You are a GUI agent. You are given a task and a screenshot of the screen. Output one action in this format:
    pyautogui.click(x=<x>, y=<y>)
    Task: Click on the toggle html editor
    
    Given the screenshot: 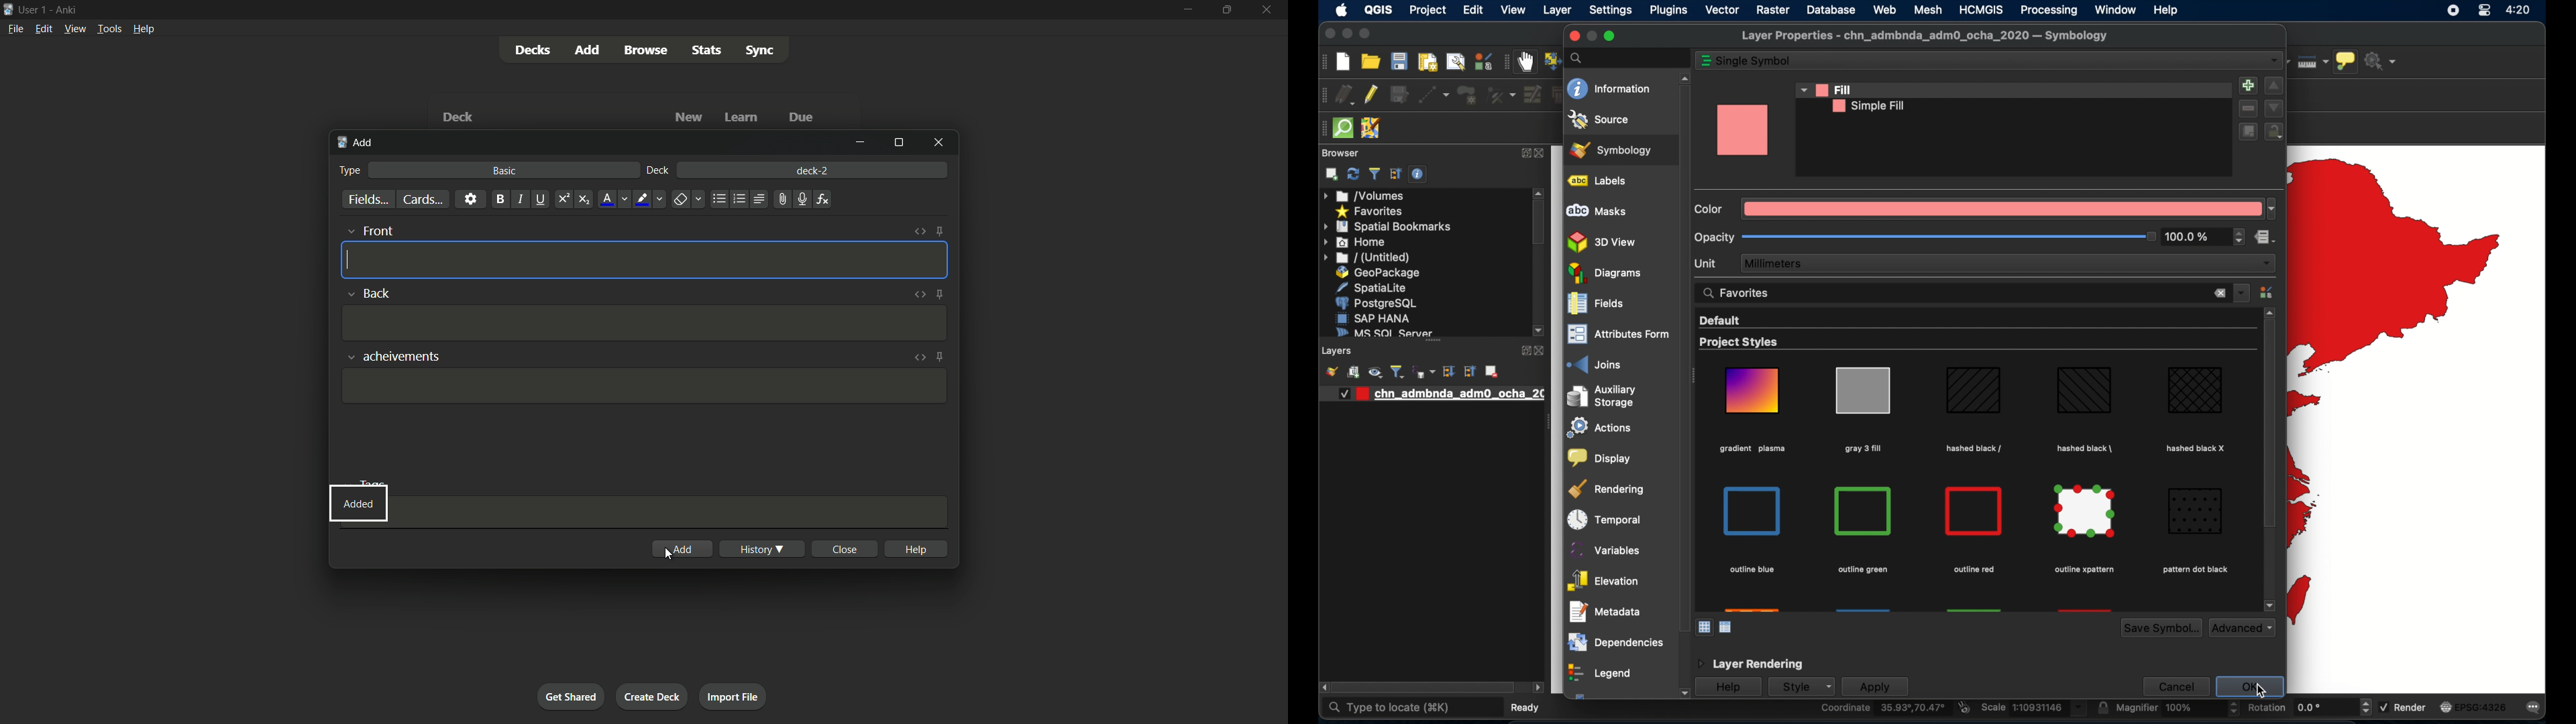 What is the action you would take?
    pyautogui.click(x=918, y=232)
    